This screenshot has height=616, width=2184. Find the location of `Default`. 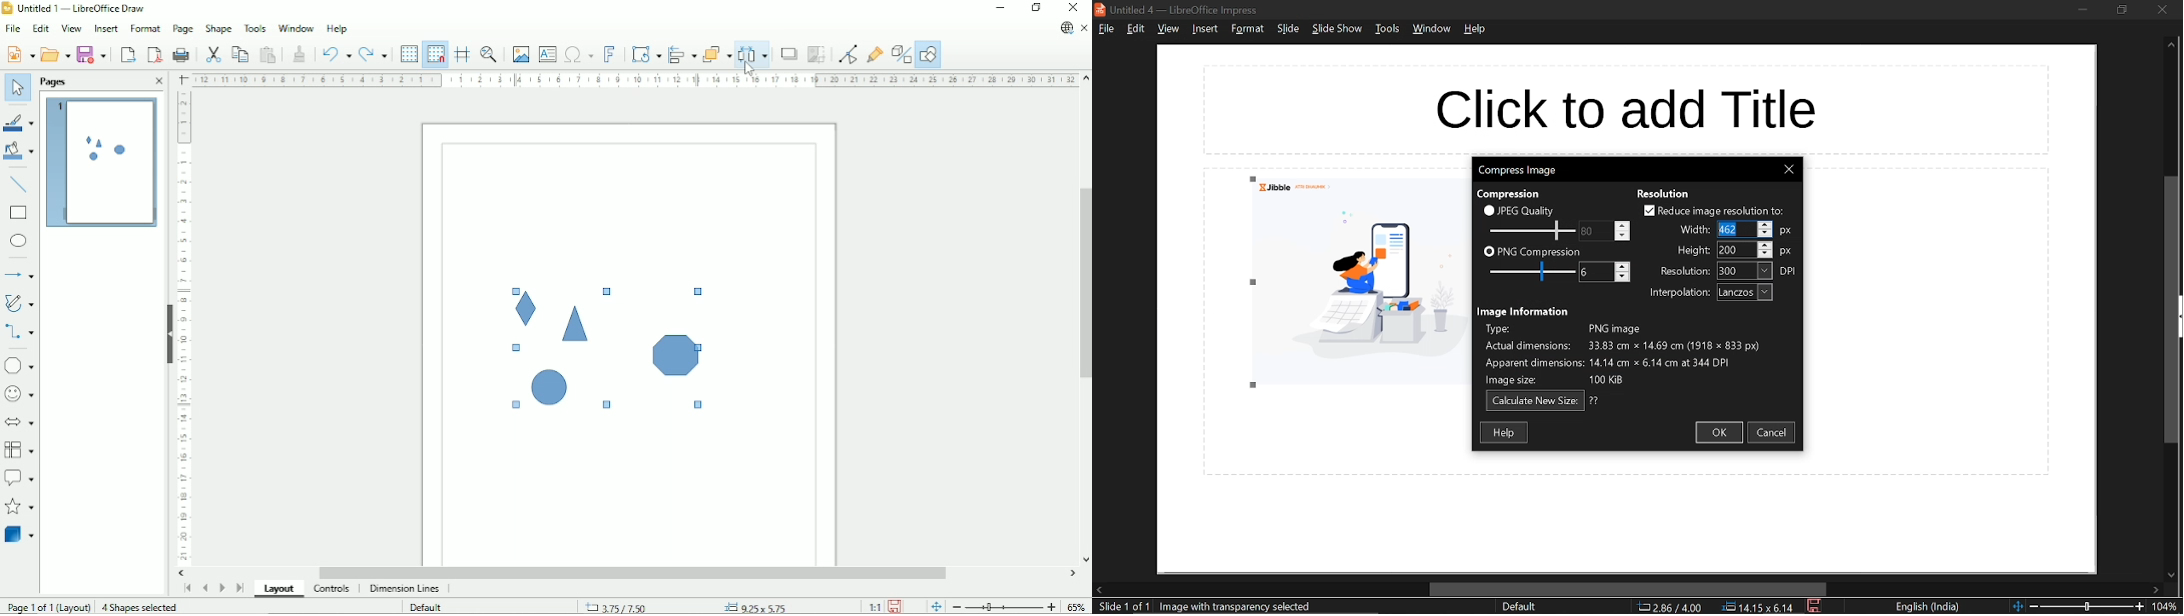

Default is located at coordinates (429, 606).